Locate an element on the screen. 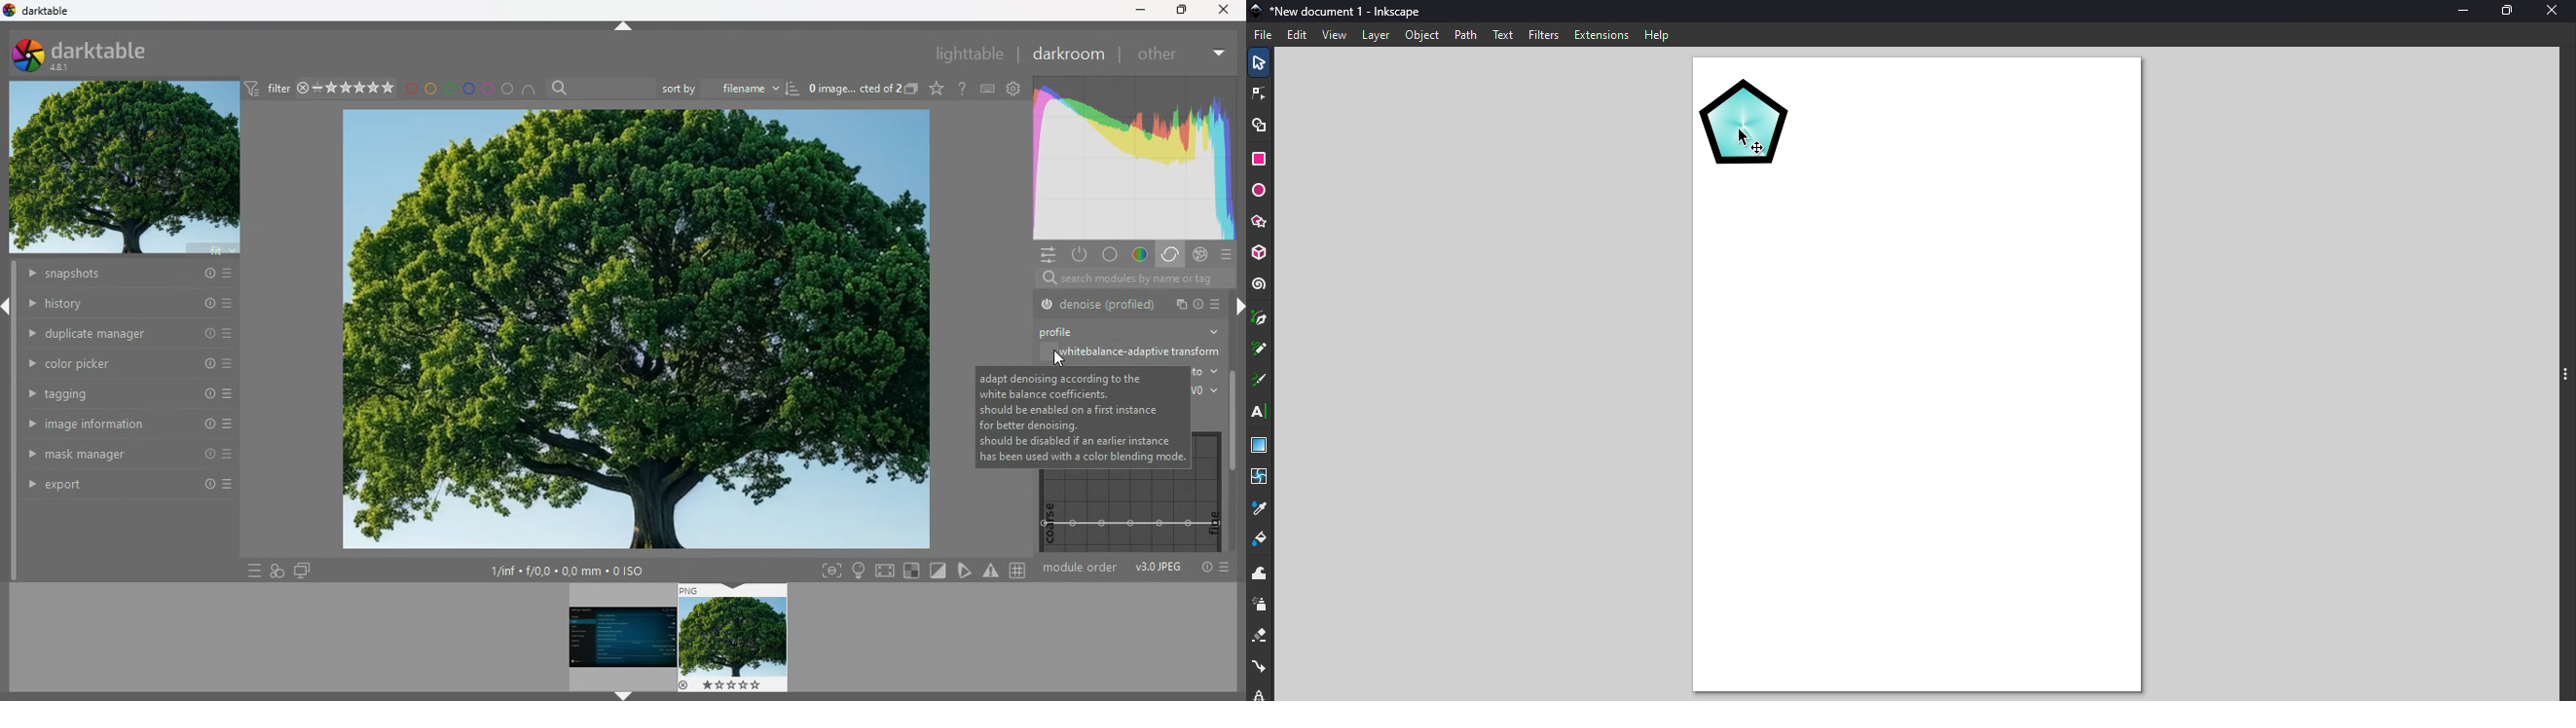 This screenshot has width=2576, height=728. snapshots is located at coordinates (127, 274).